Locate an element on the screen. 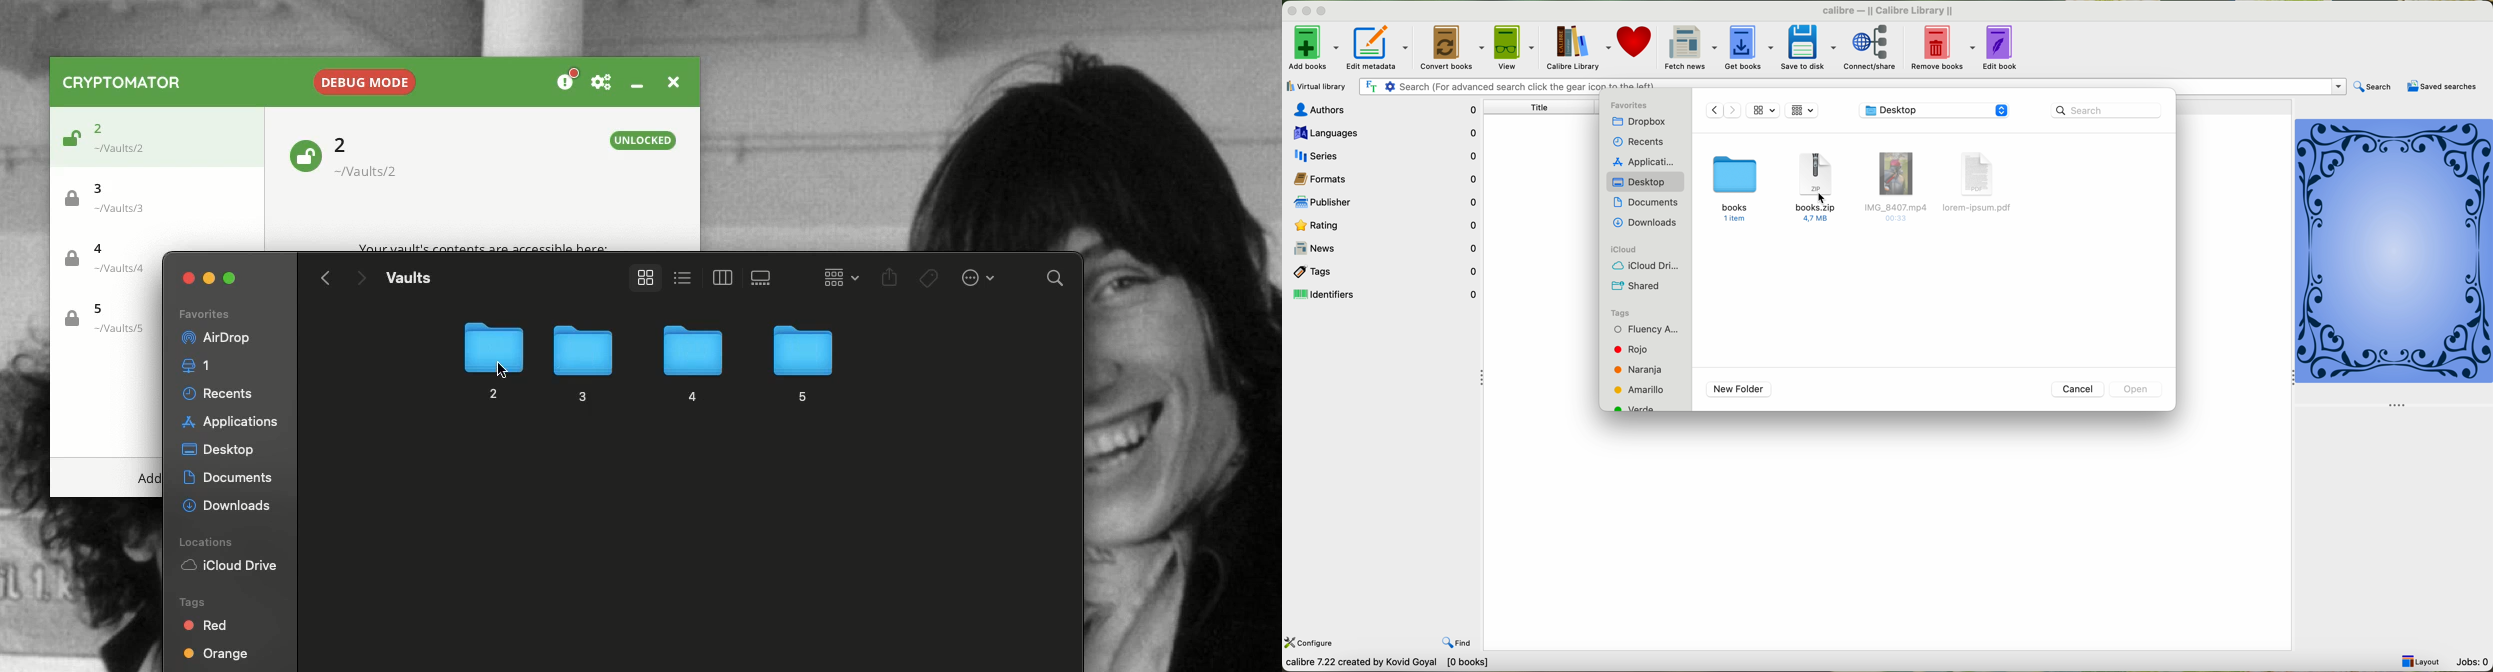  convert books is located at coordinates (1450, 48).